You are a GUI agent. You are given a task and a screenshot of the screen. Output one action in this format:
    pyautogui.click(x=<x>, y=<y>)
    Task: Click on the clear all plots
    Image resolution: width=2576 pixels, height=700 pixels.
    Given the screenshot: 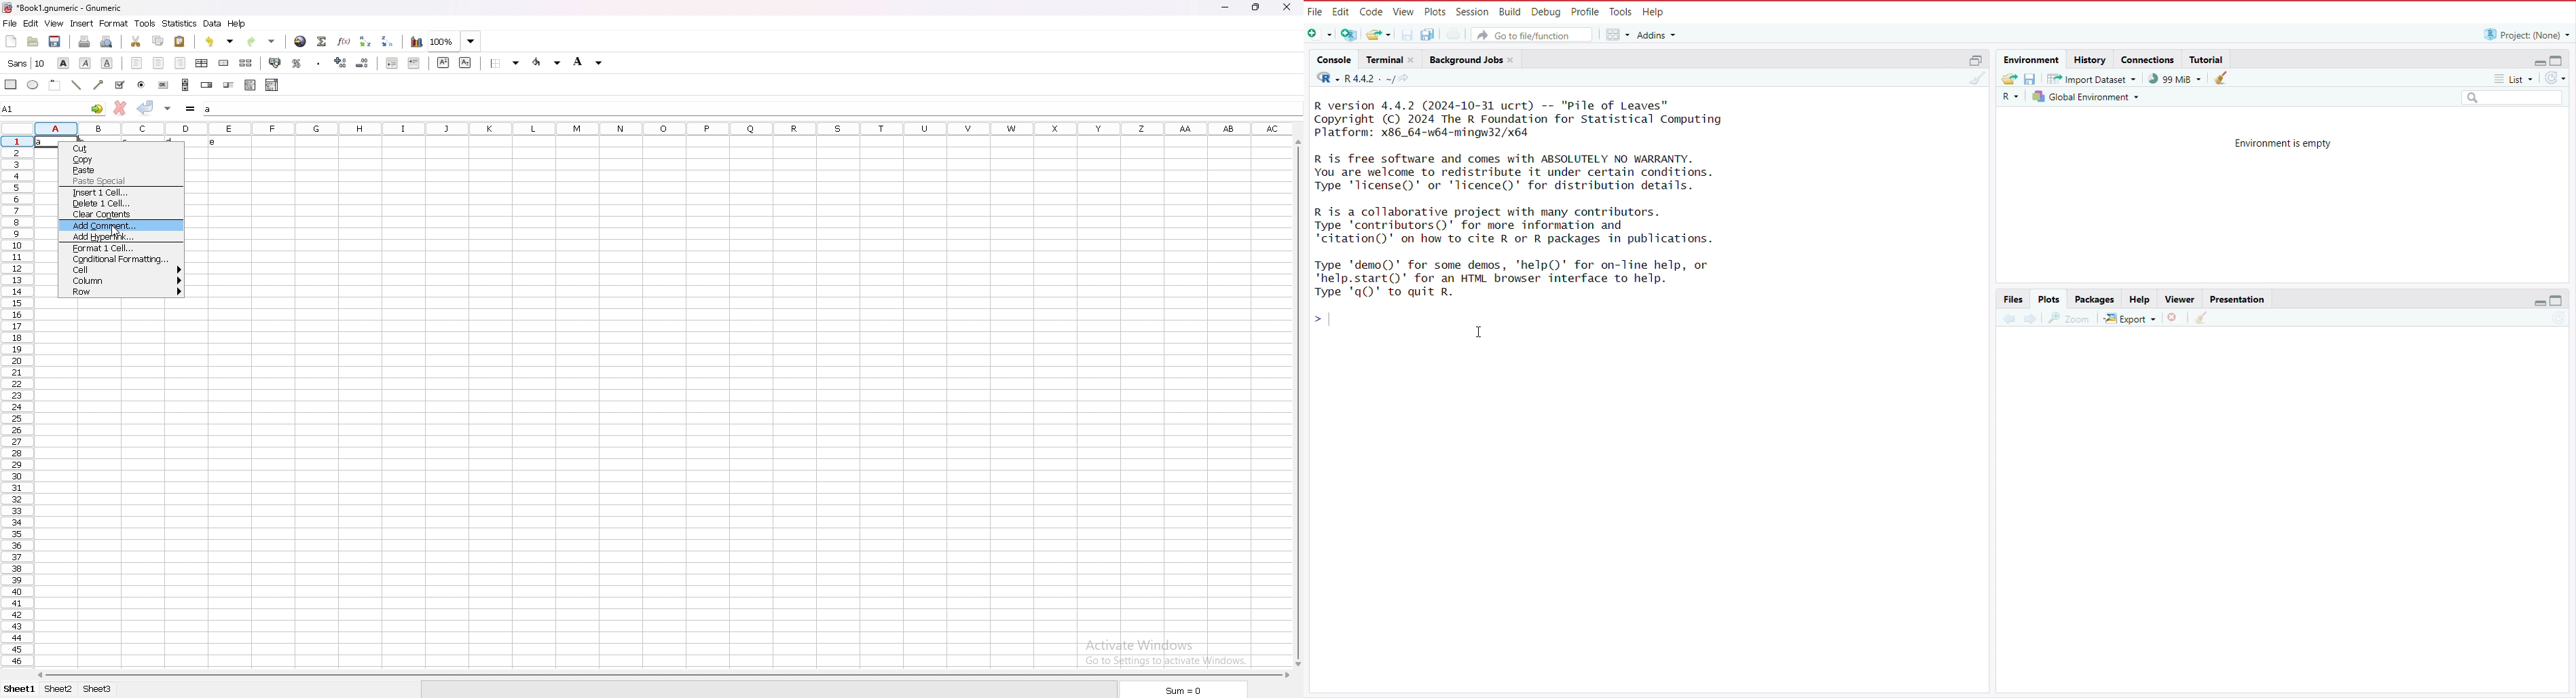 What is the action you would take?
    pyautogui.click(x=2200, y=320)
    